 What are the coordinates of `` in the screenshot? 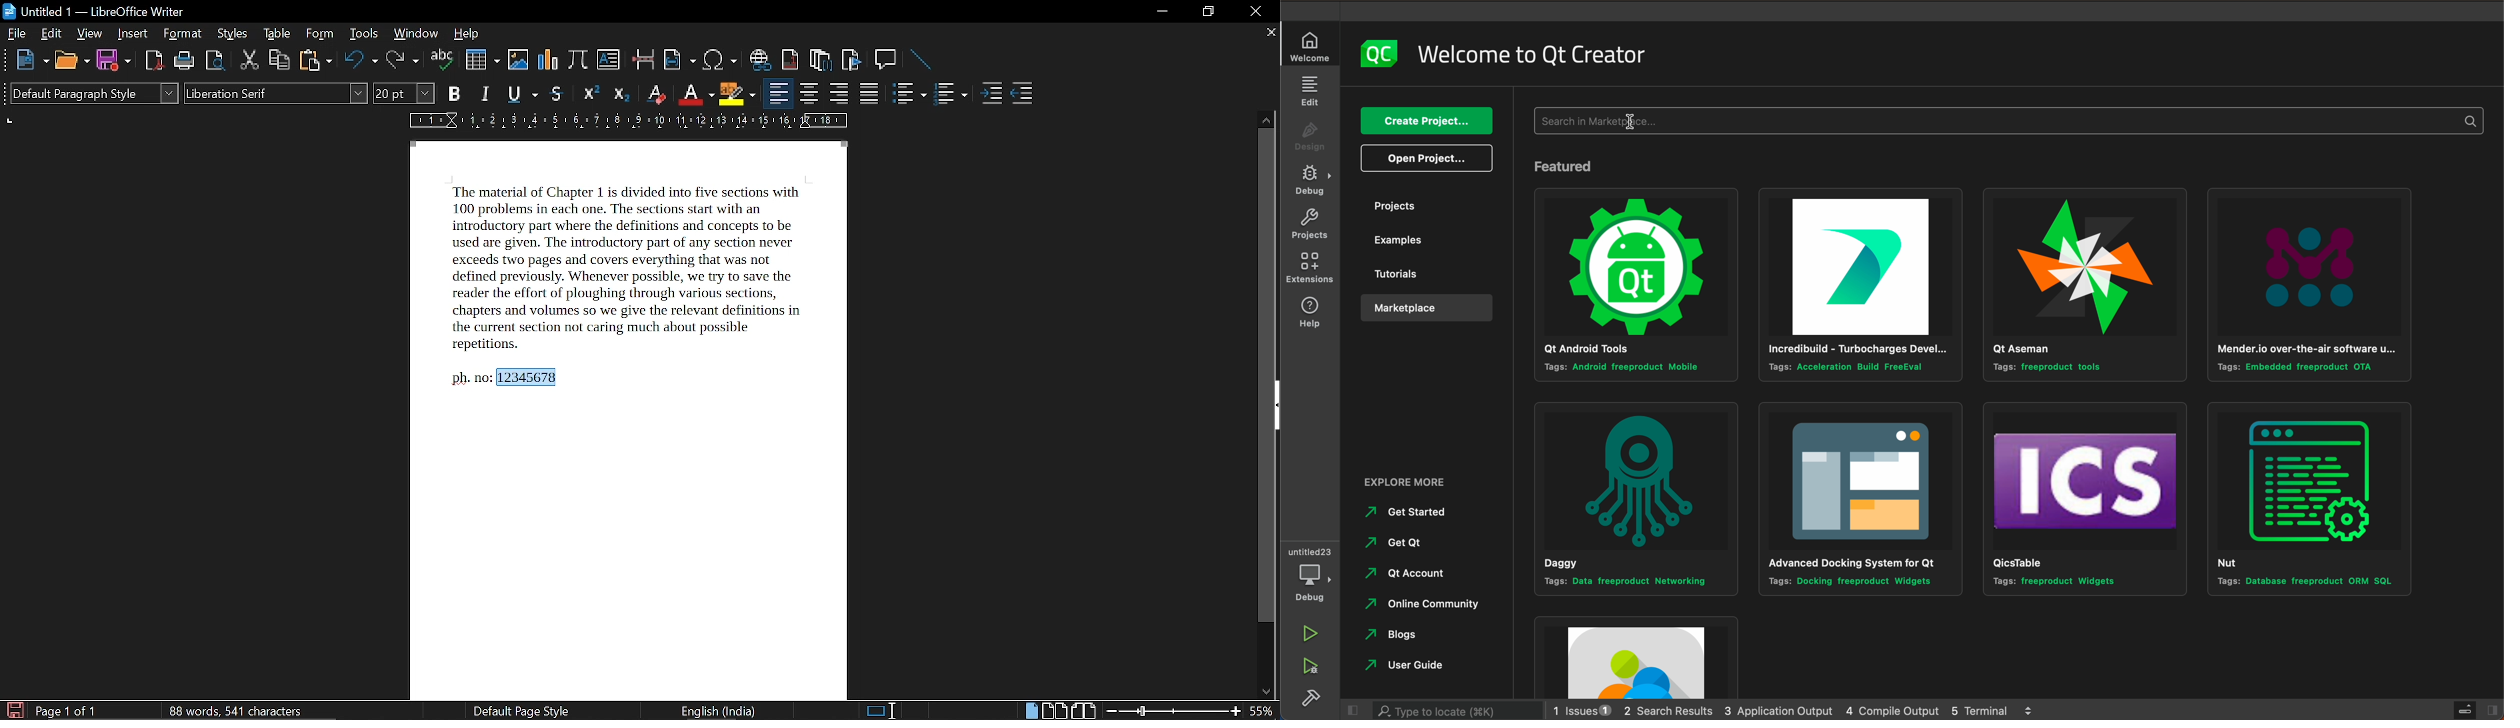 It's located at (2309, 287).